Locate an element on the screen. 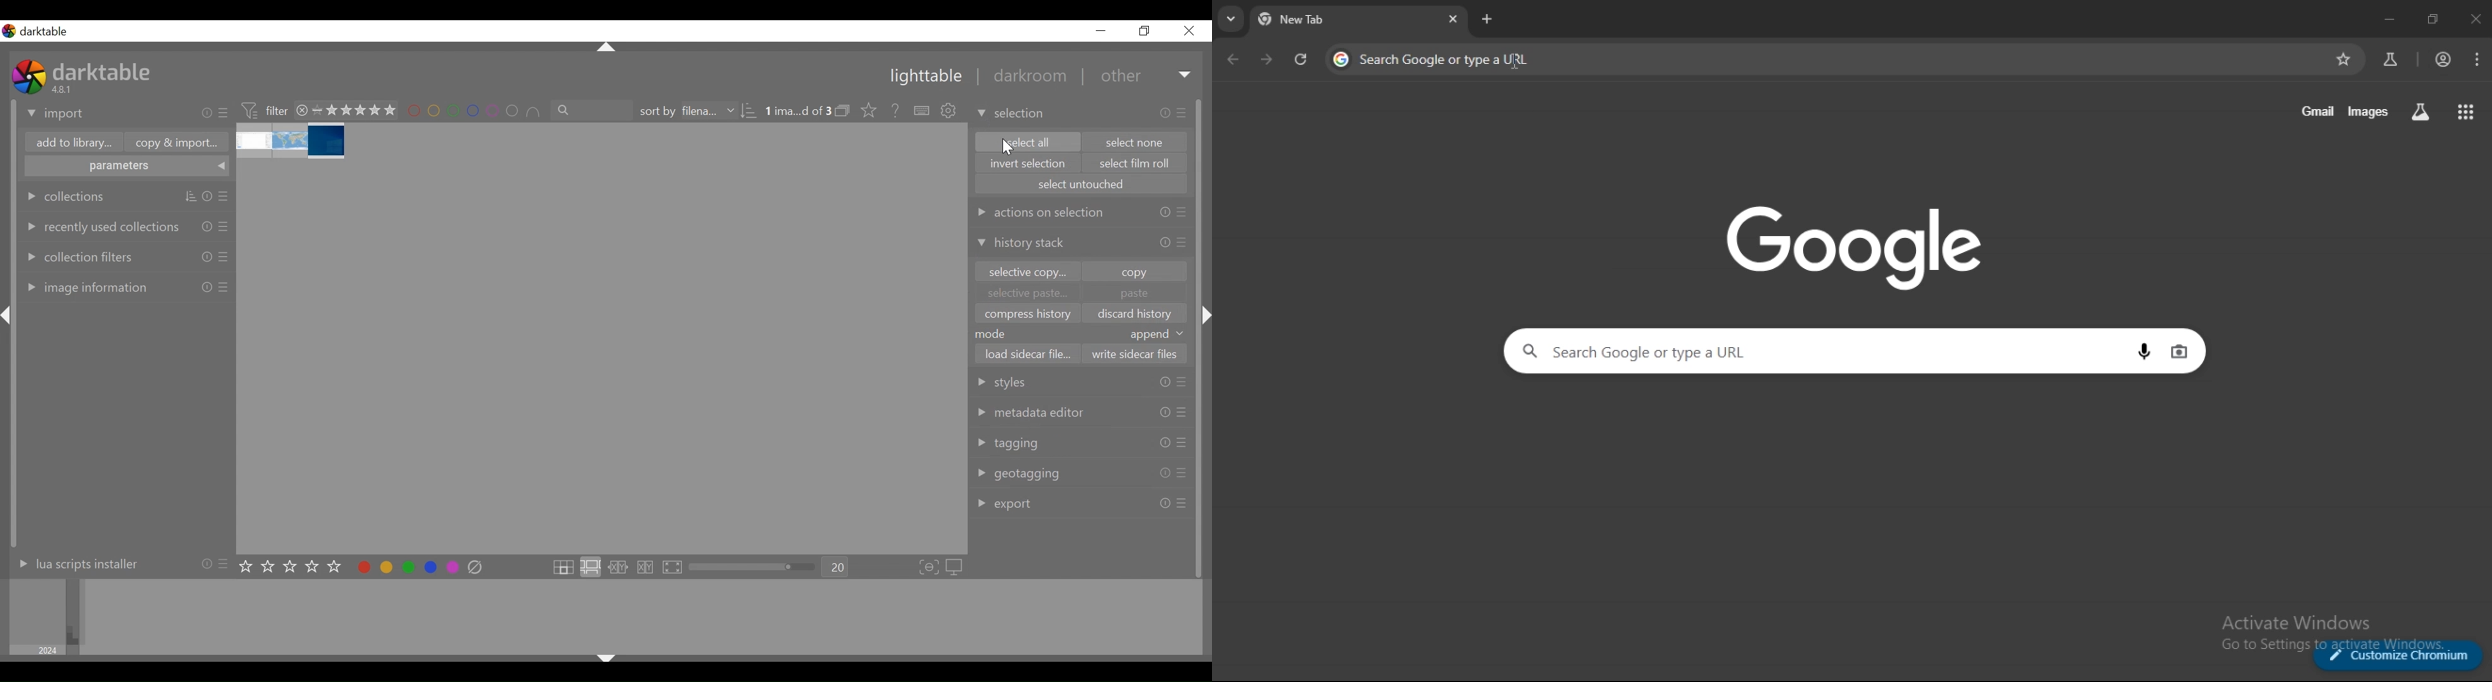  Expand is located at coordinates (1187, 76).